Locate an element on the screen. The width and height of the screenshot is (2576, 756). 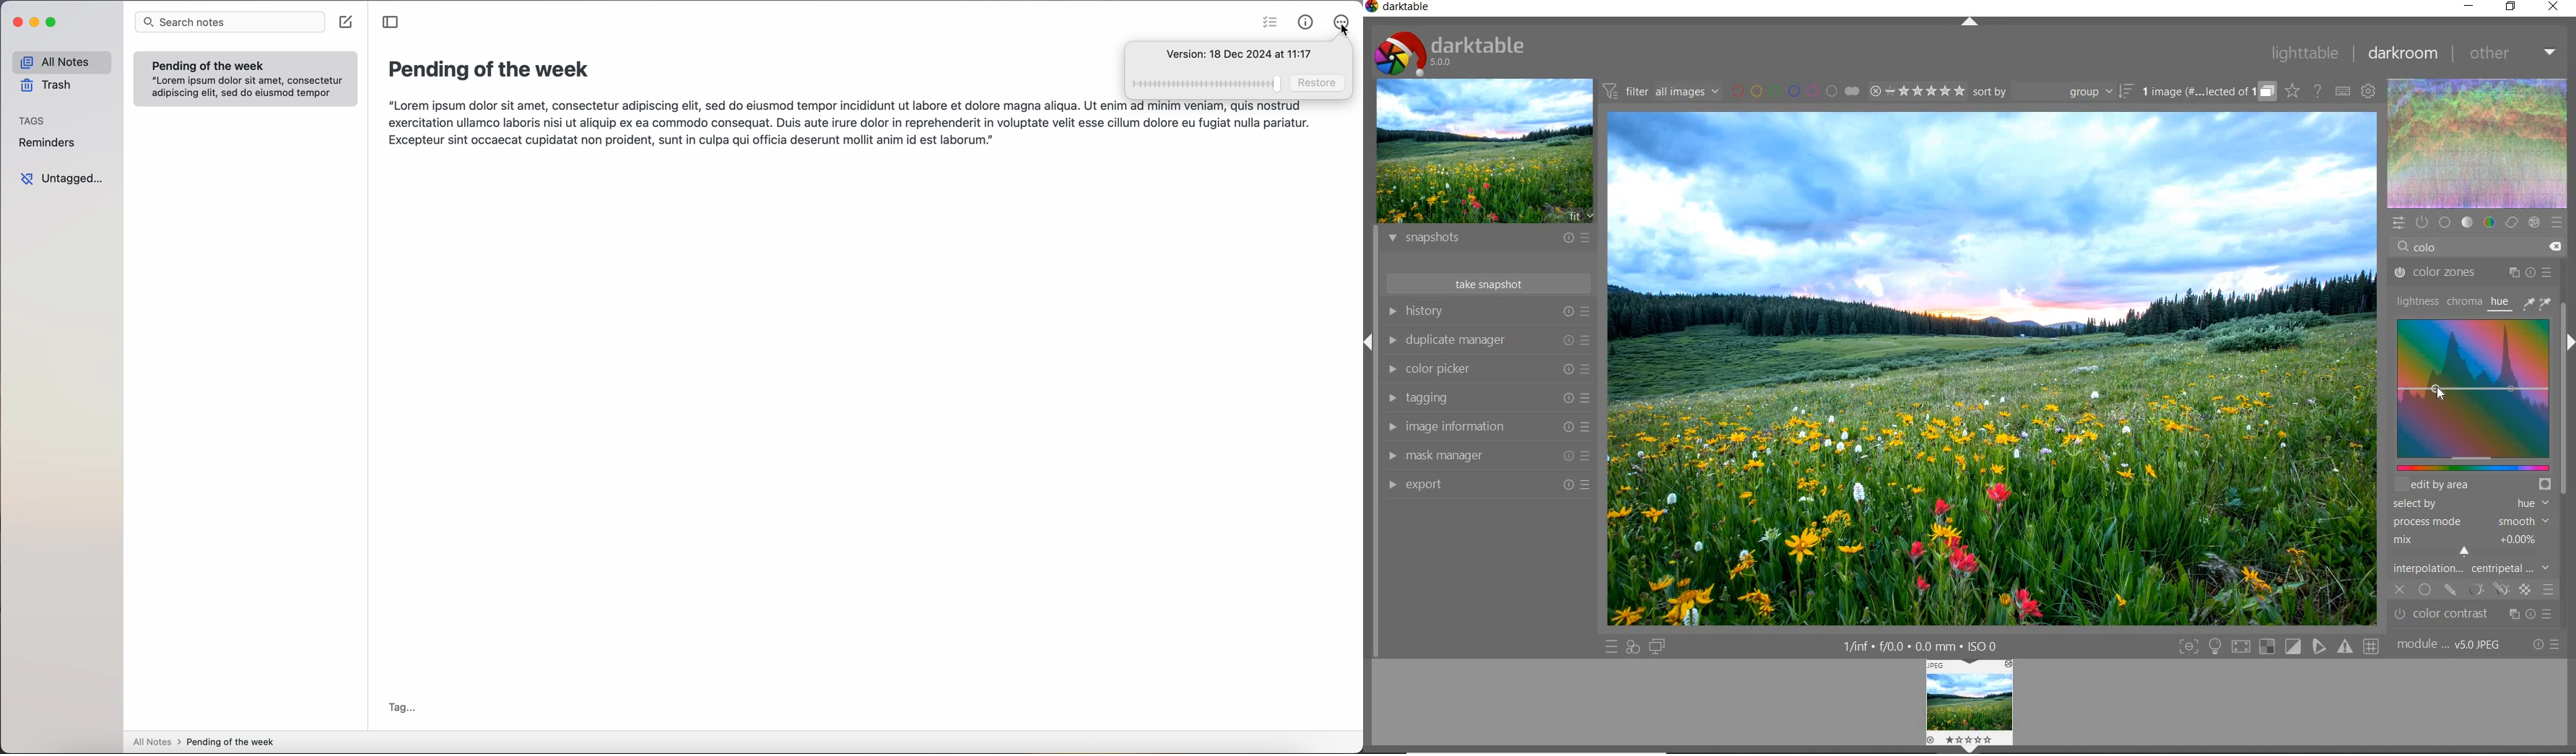
quick access panel is located at coordinates (2400, 223).